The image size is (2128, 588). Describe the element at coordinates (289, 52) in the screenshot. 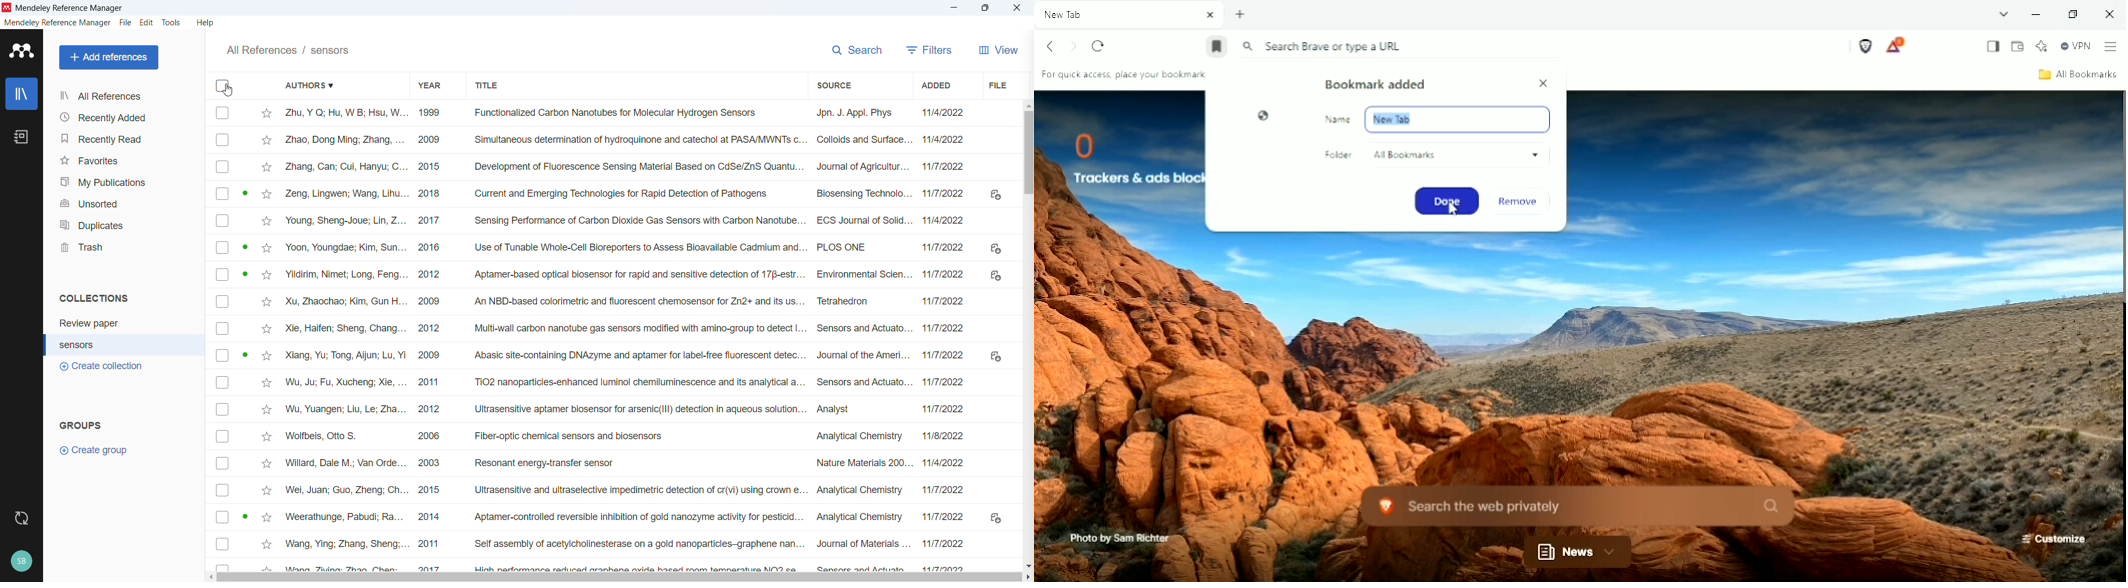

I see `All references/sensors` at that location.